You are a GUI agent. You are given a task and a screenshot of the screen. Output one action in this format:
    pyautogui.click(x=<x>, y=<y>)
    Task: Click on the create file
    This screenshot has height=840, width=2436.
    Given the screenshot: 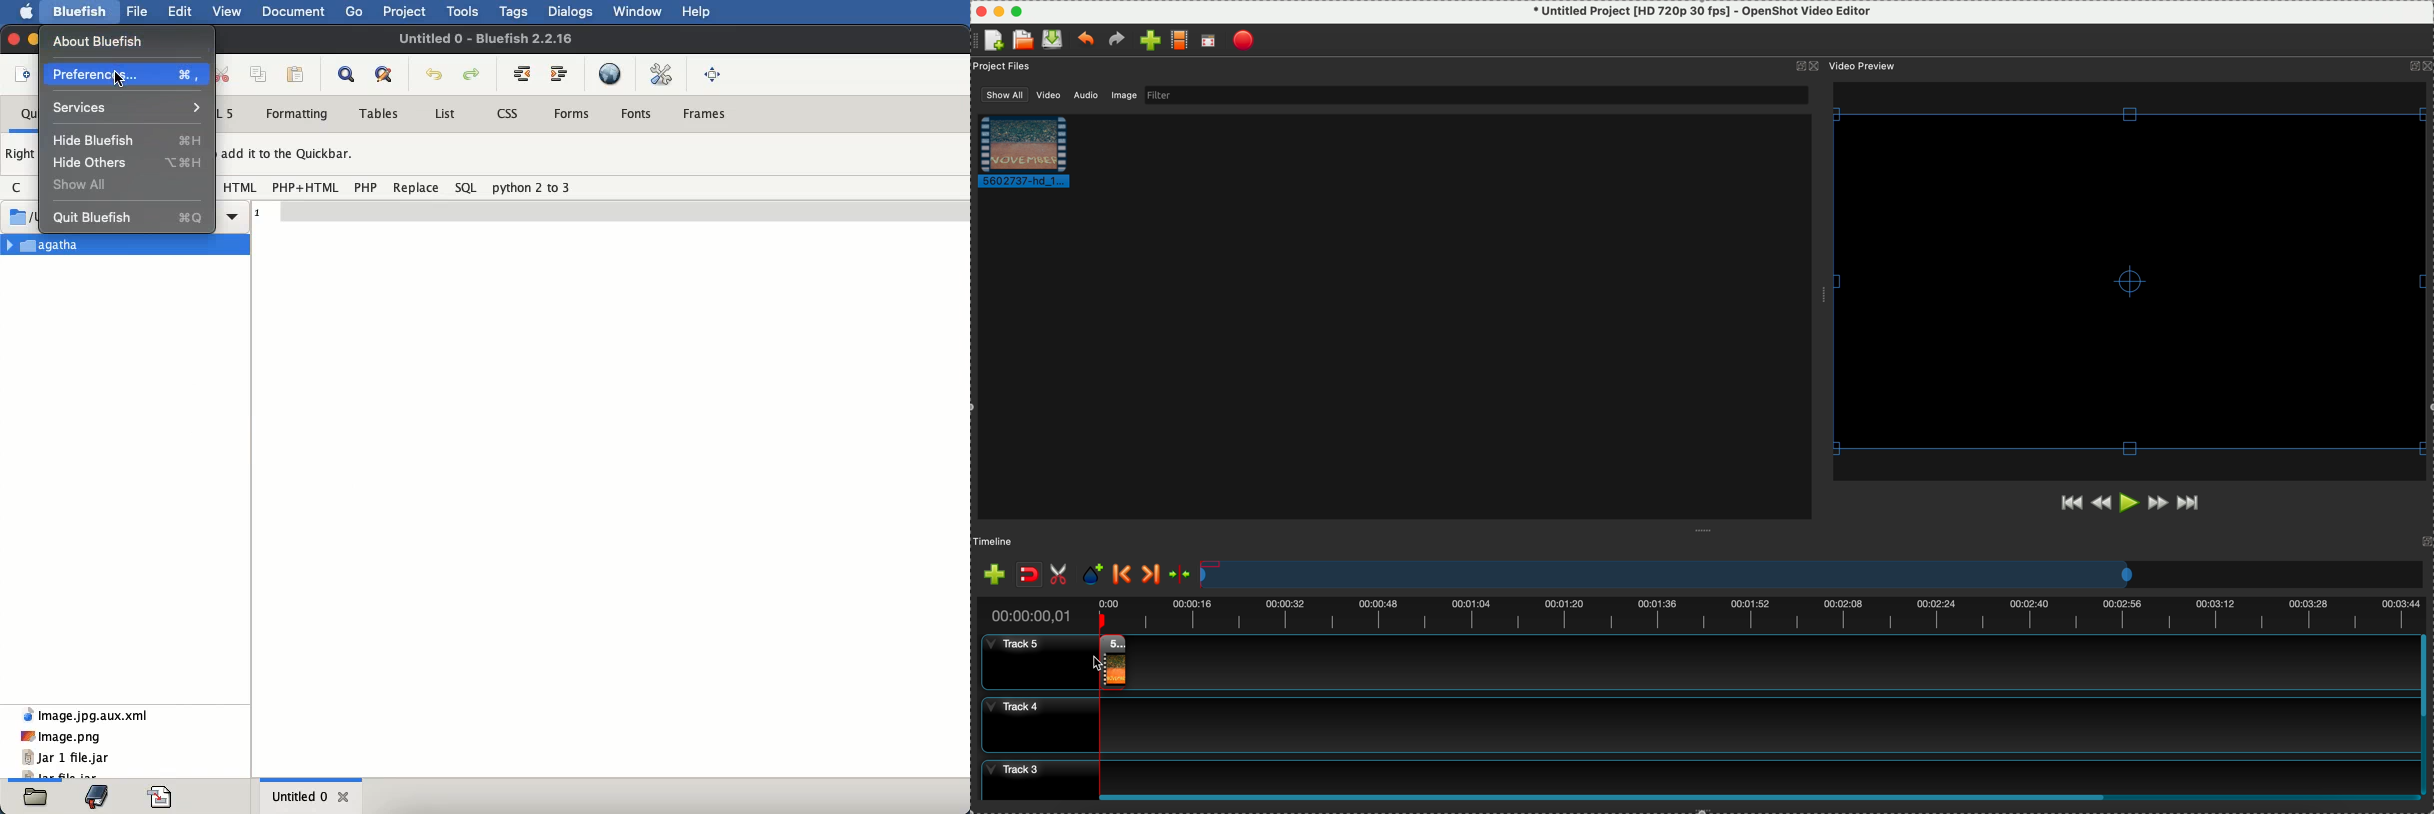 What is the action you would take?
    pyautogui.click(x=991, y=41)
    